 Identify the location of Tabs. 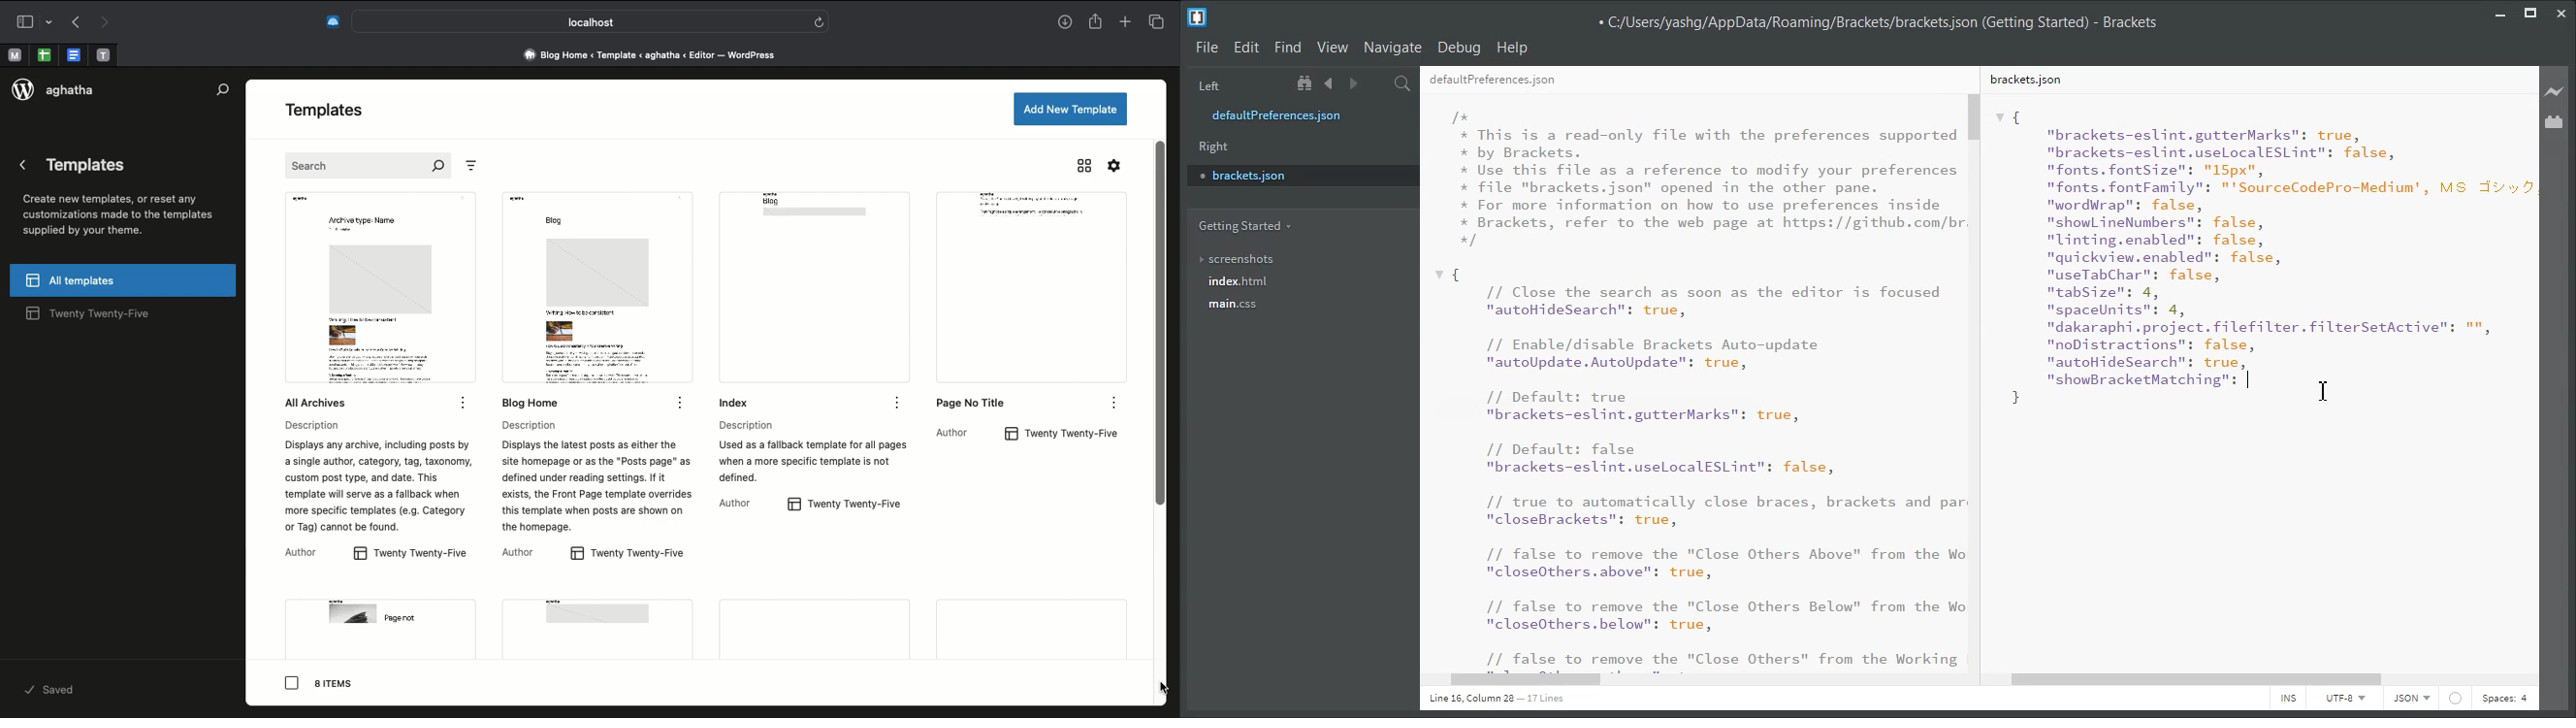
(1156, 21).